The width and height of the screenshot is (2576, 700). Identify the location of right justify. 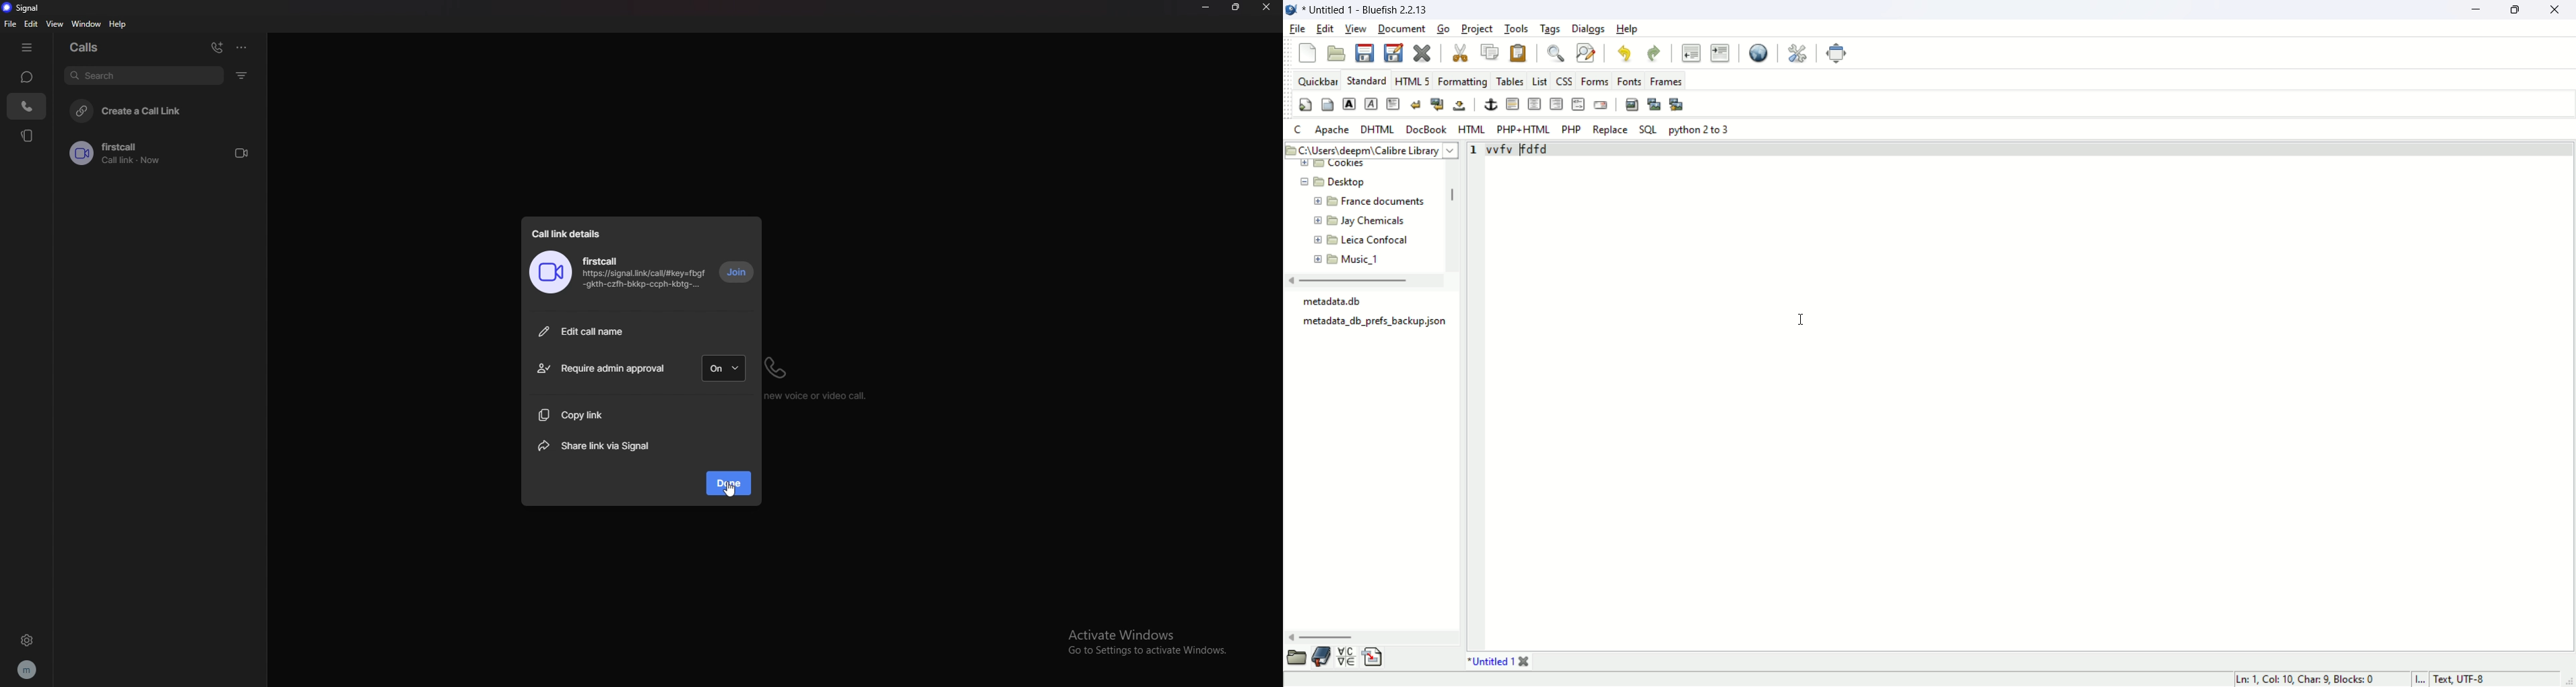
(1556, 104).